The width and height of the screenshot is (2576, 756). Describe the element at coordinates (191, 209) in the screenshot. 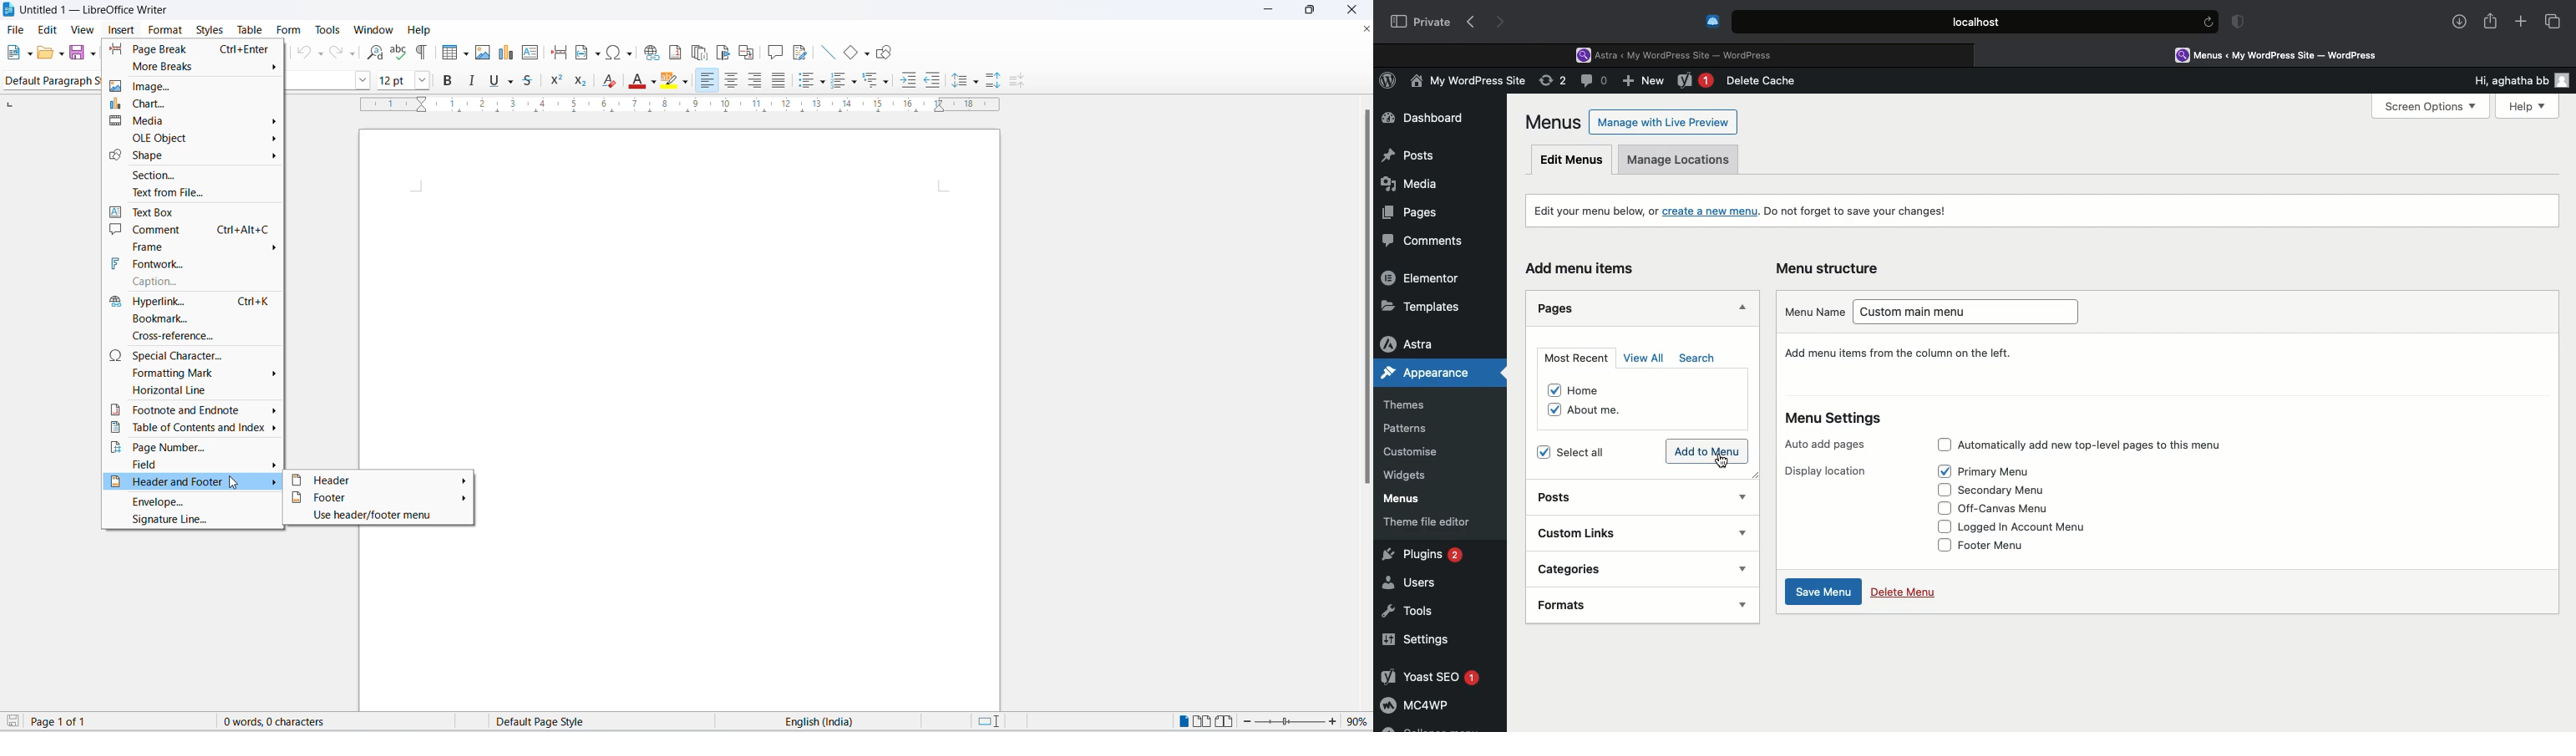

I see `text box` at that location.